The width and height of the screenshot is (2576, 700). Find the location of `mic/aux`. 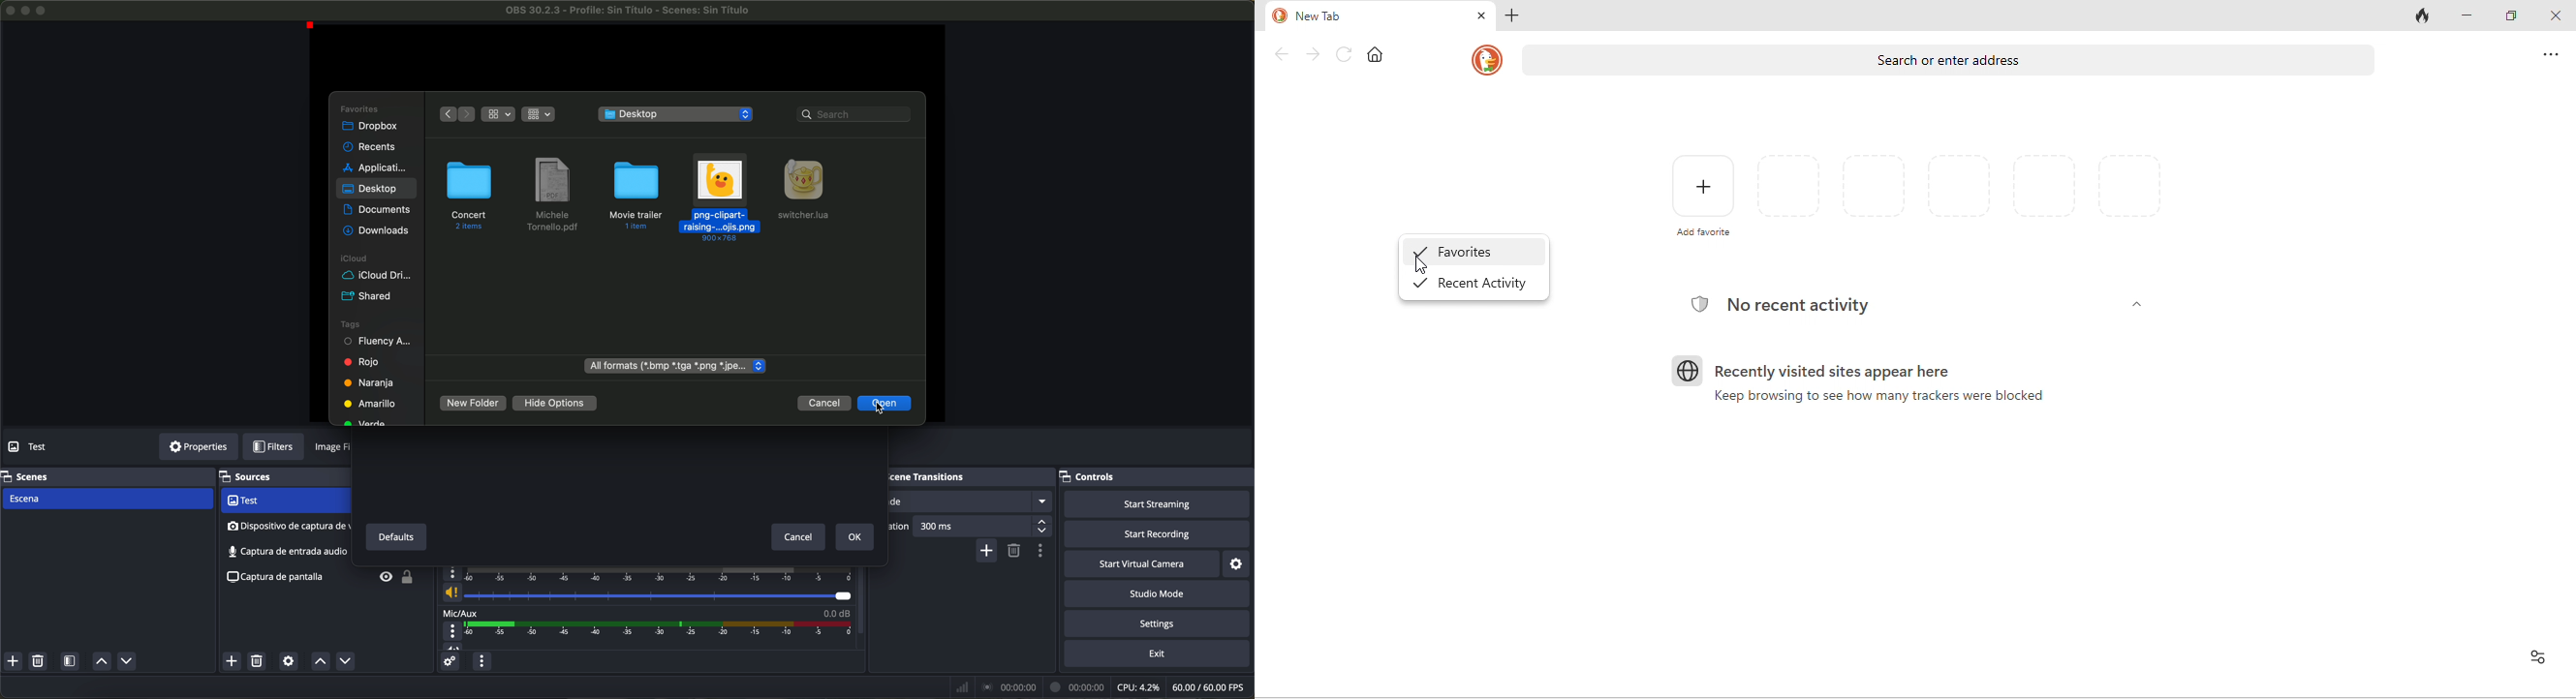

mic/aux is located at coordinates (461, 612).